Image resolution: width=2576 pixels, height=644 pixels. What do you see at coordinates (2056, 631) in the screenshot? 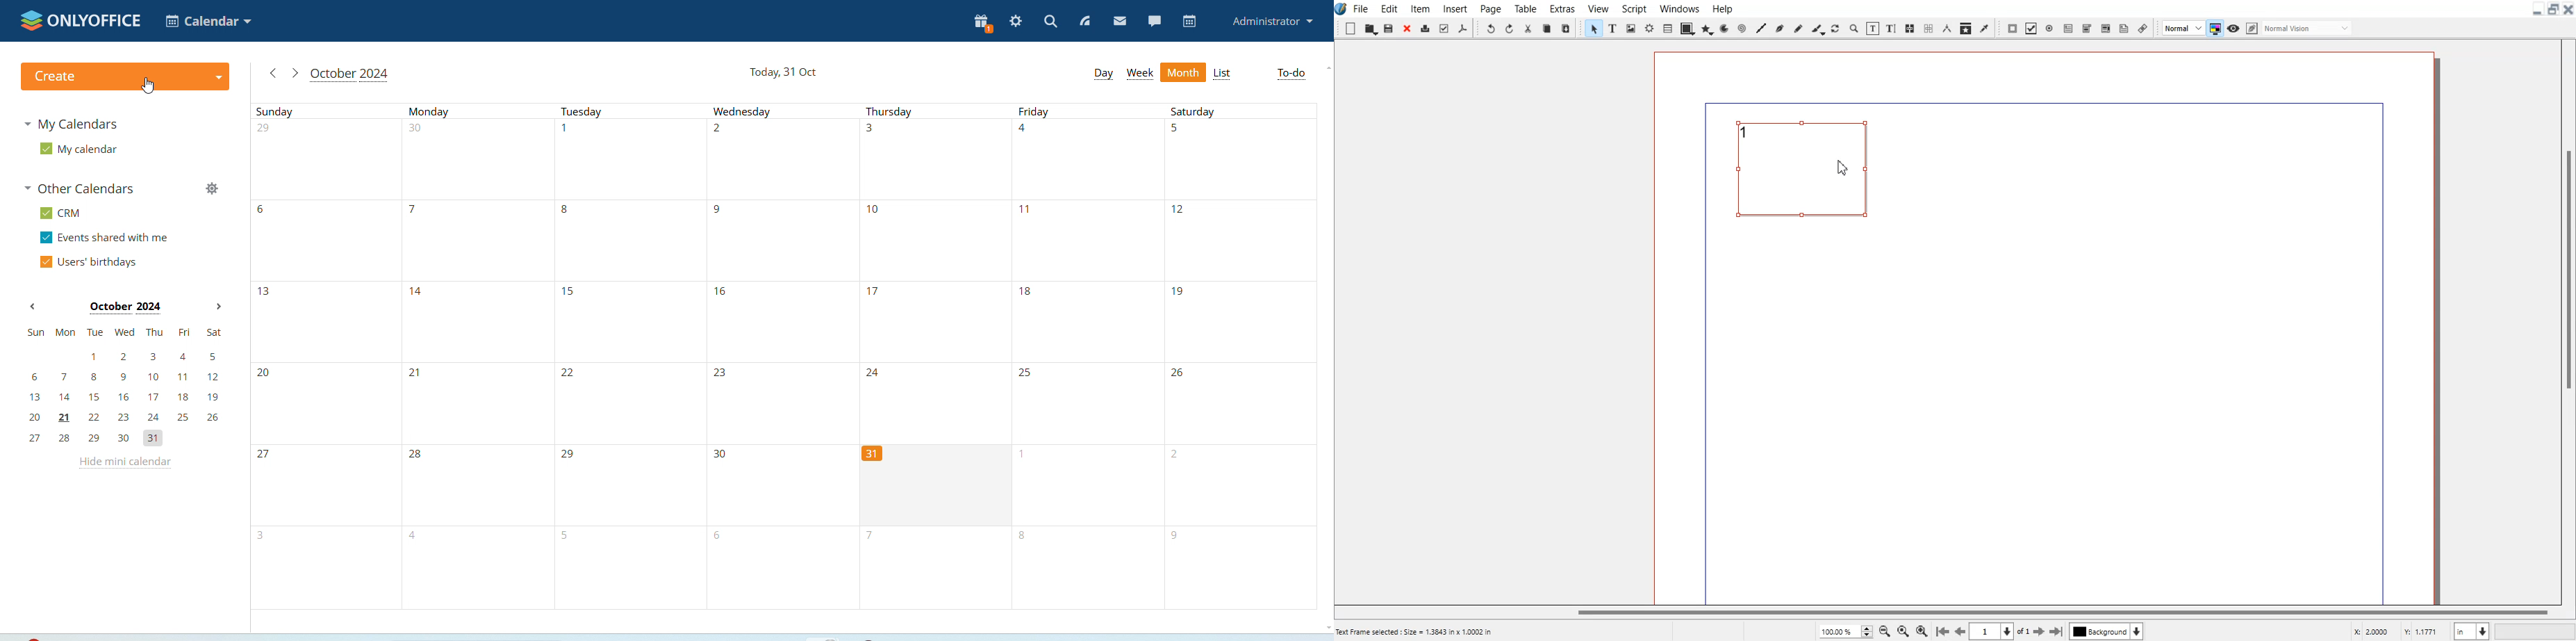
I see `Go to the last page` at bounding box center [2056, 631].